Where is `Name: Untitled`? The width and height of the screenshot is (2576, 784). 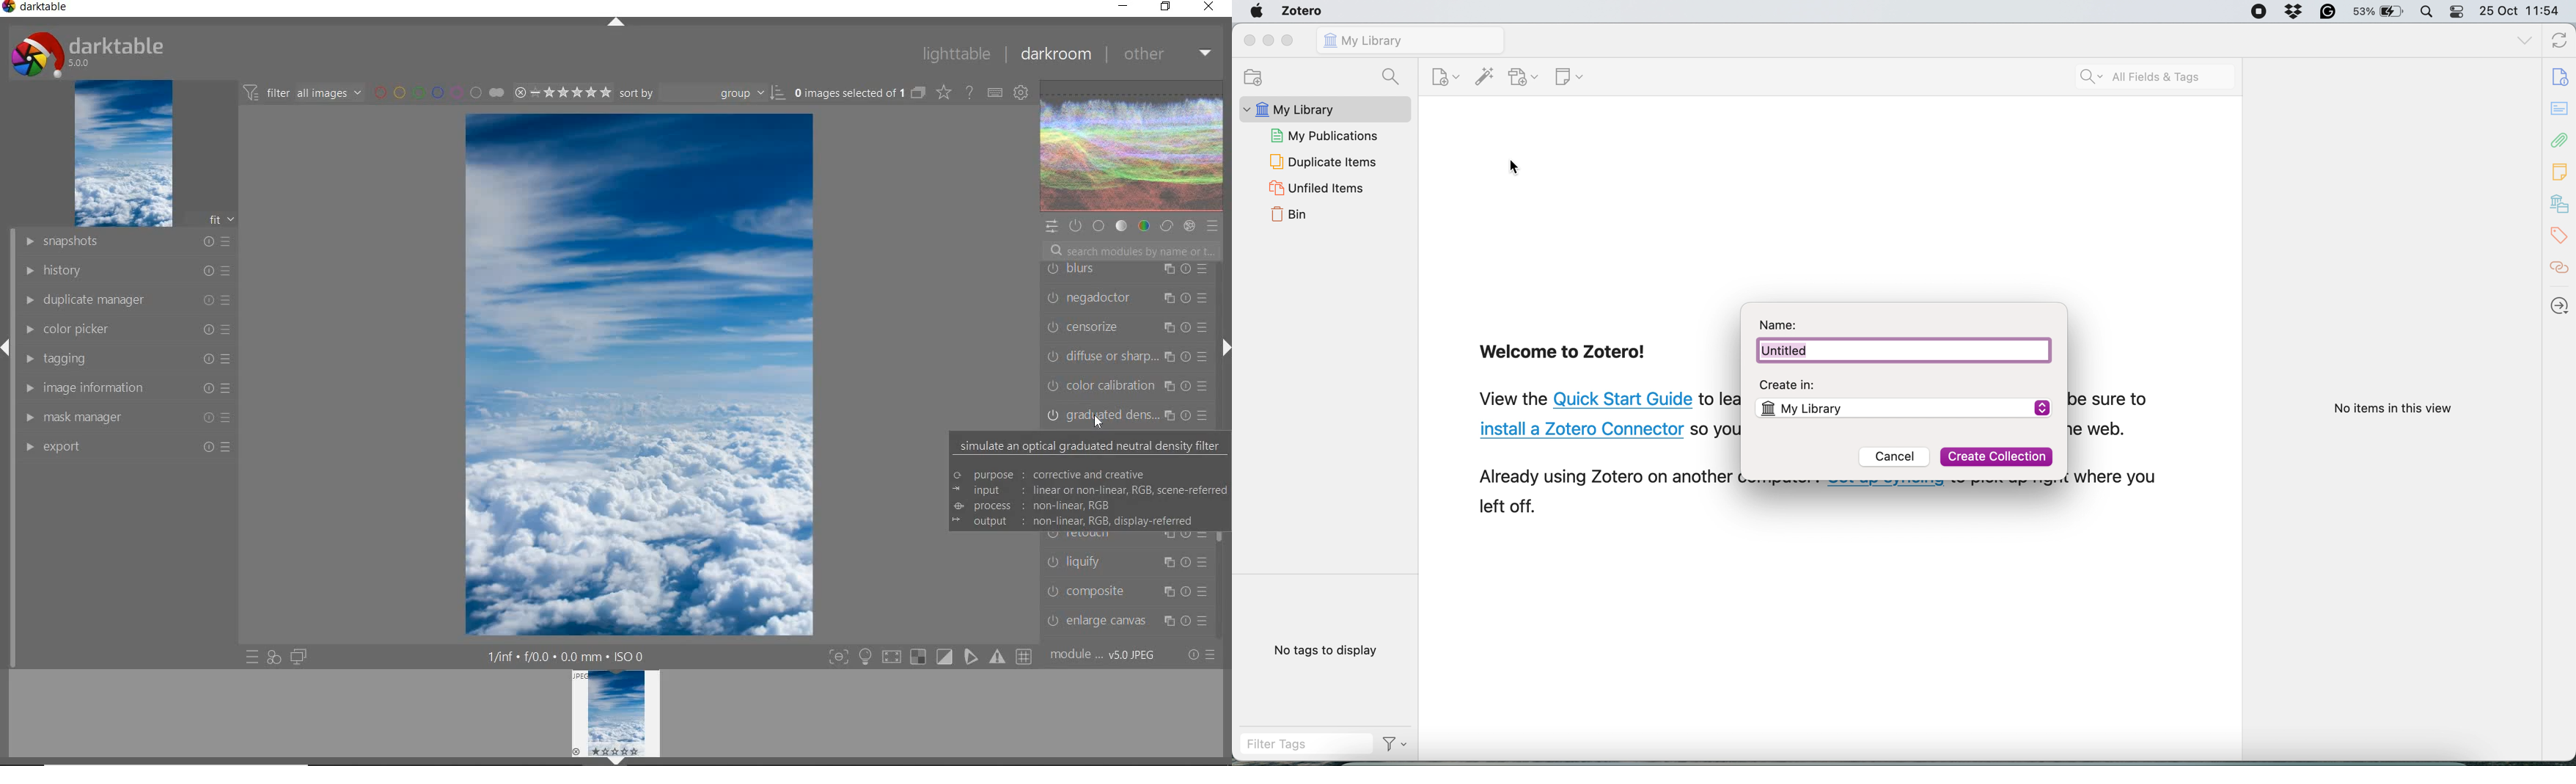 Name: Untitled is located at coordinates (1904, 340).